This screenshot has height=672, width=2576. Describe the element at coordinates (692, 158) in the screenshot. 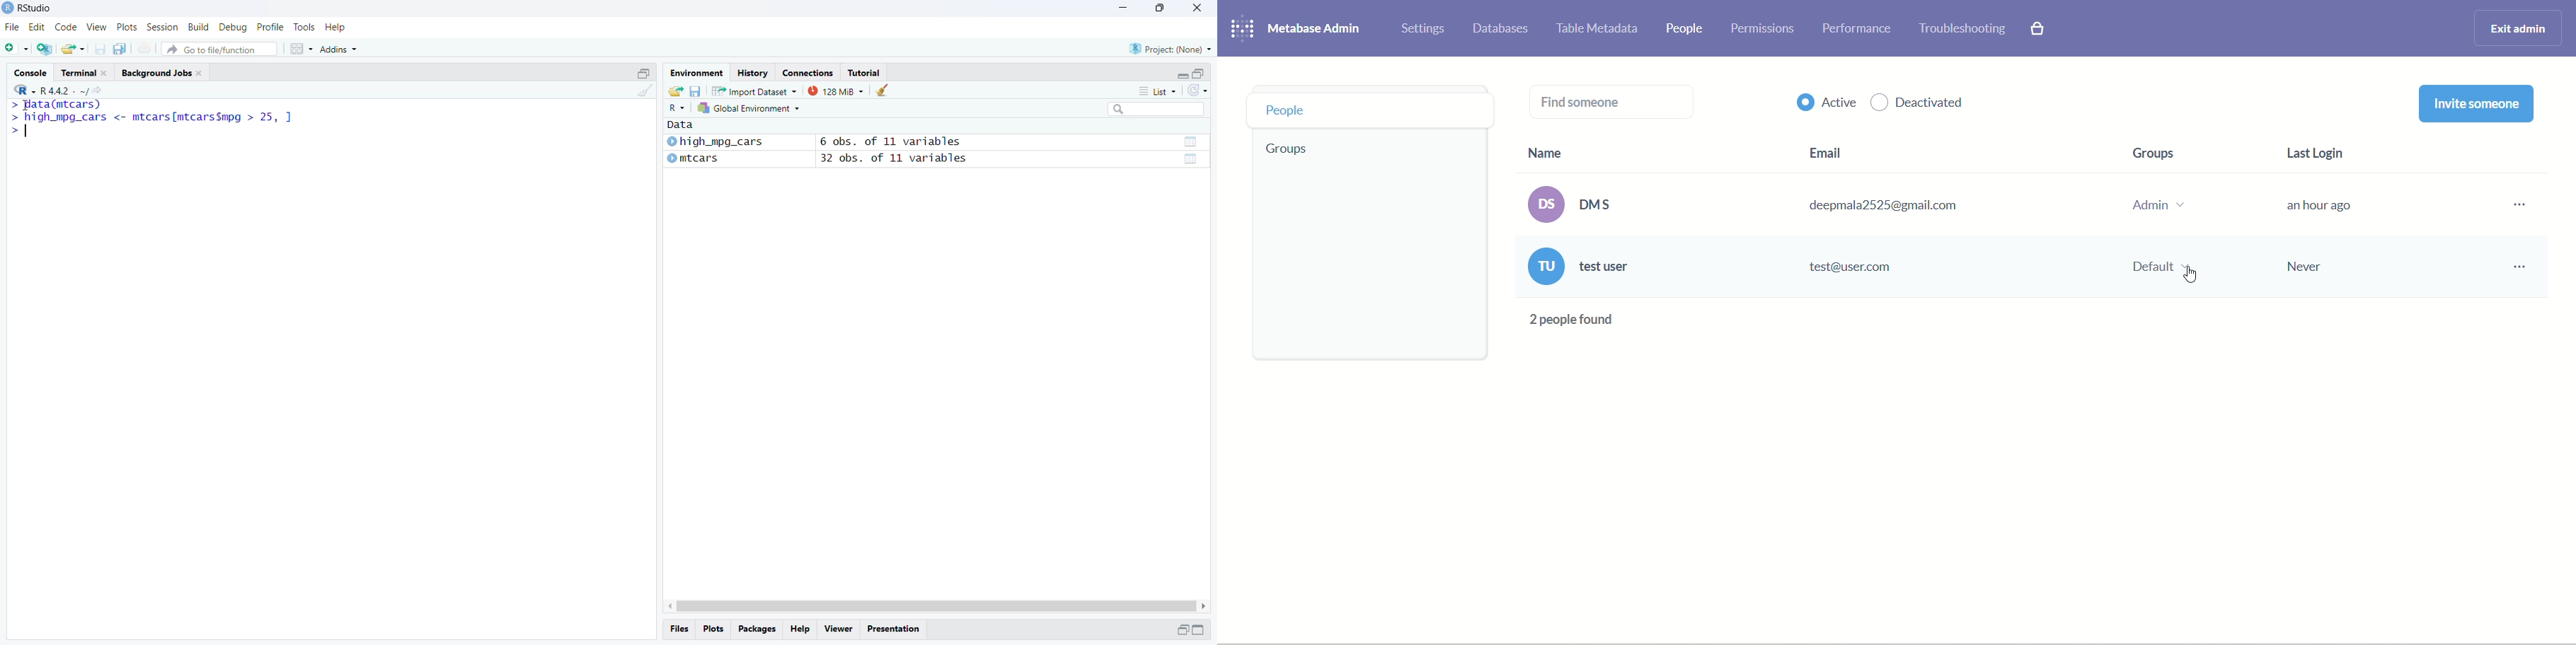

I see `mtcars` at that location.